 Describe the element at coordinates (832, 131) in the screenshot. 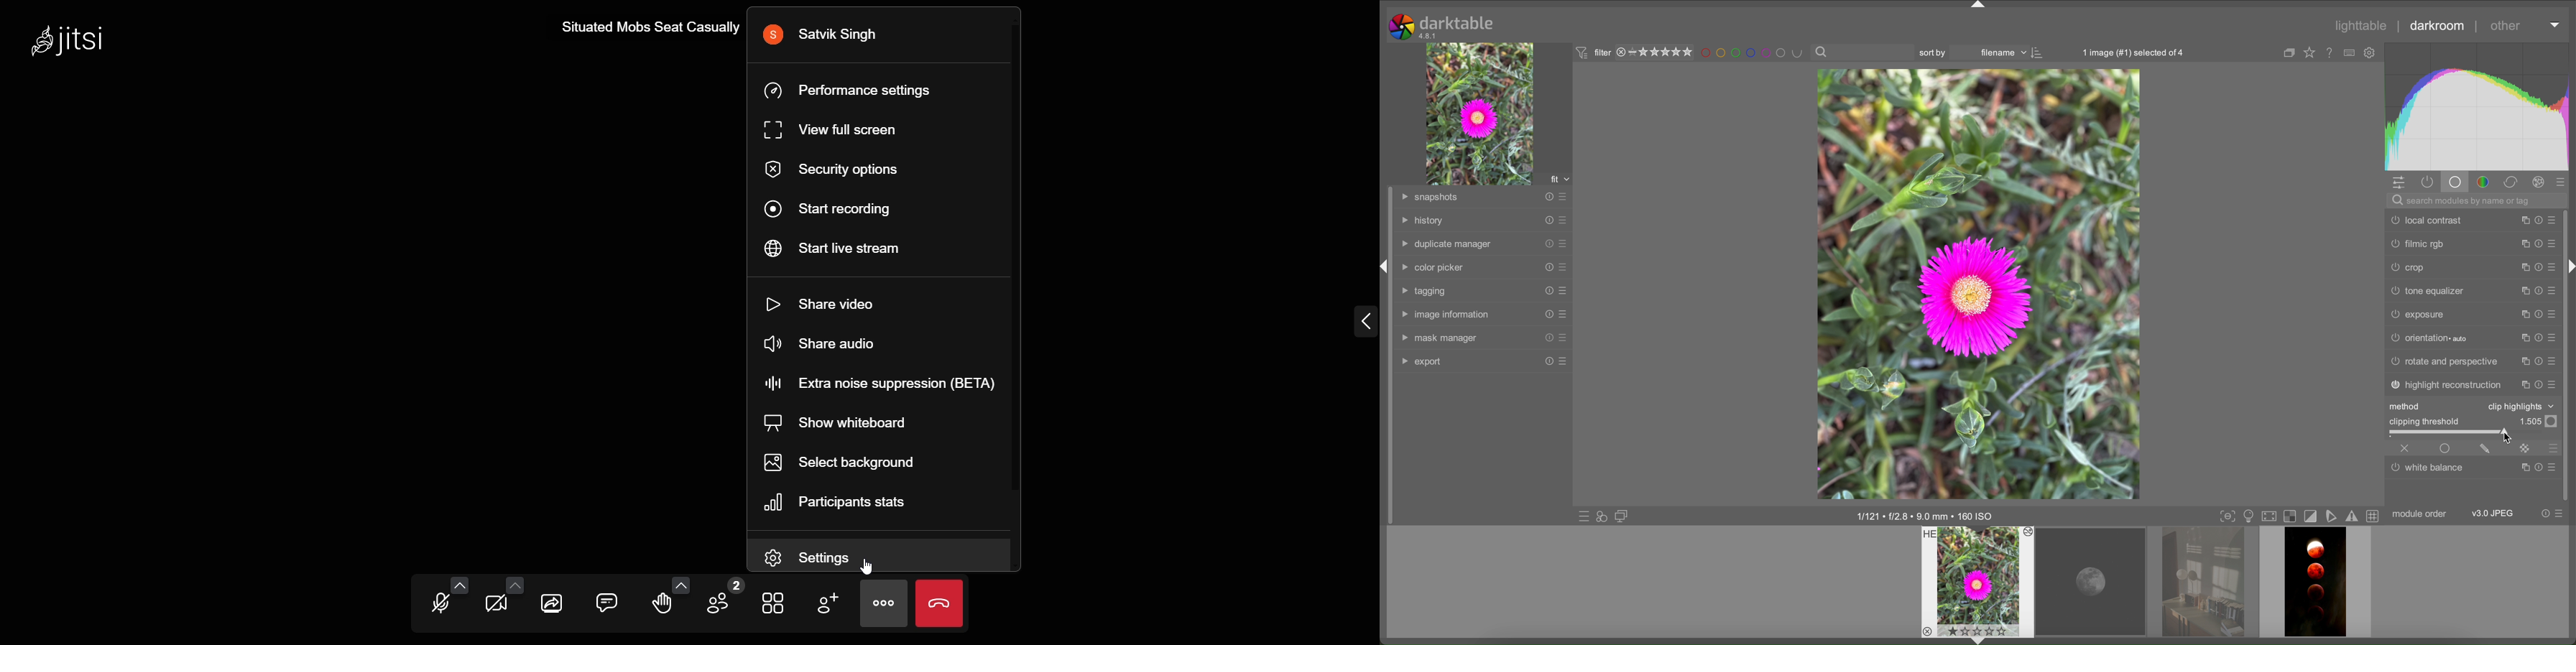

I see `view full screen` at that location.